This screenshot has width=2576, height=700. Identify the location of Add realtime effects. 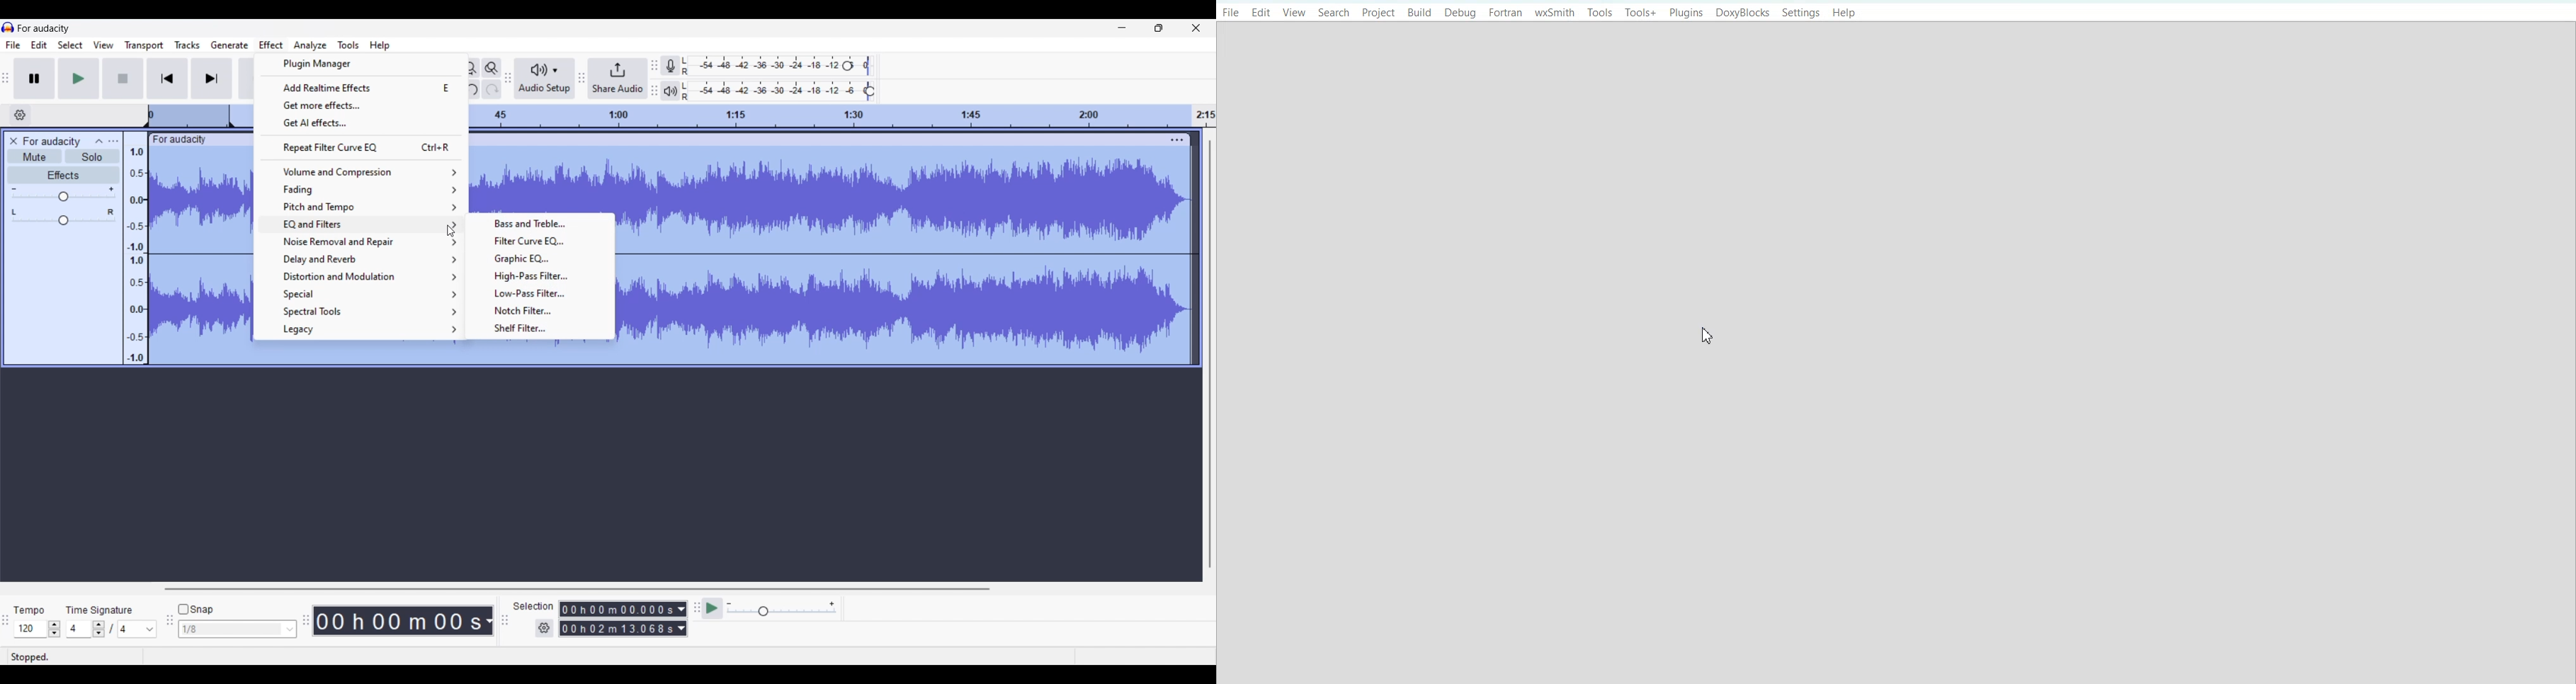
(360, 87).